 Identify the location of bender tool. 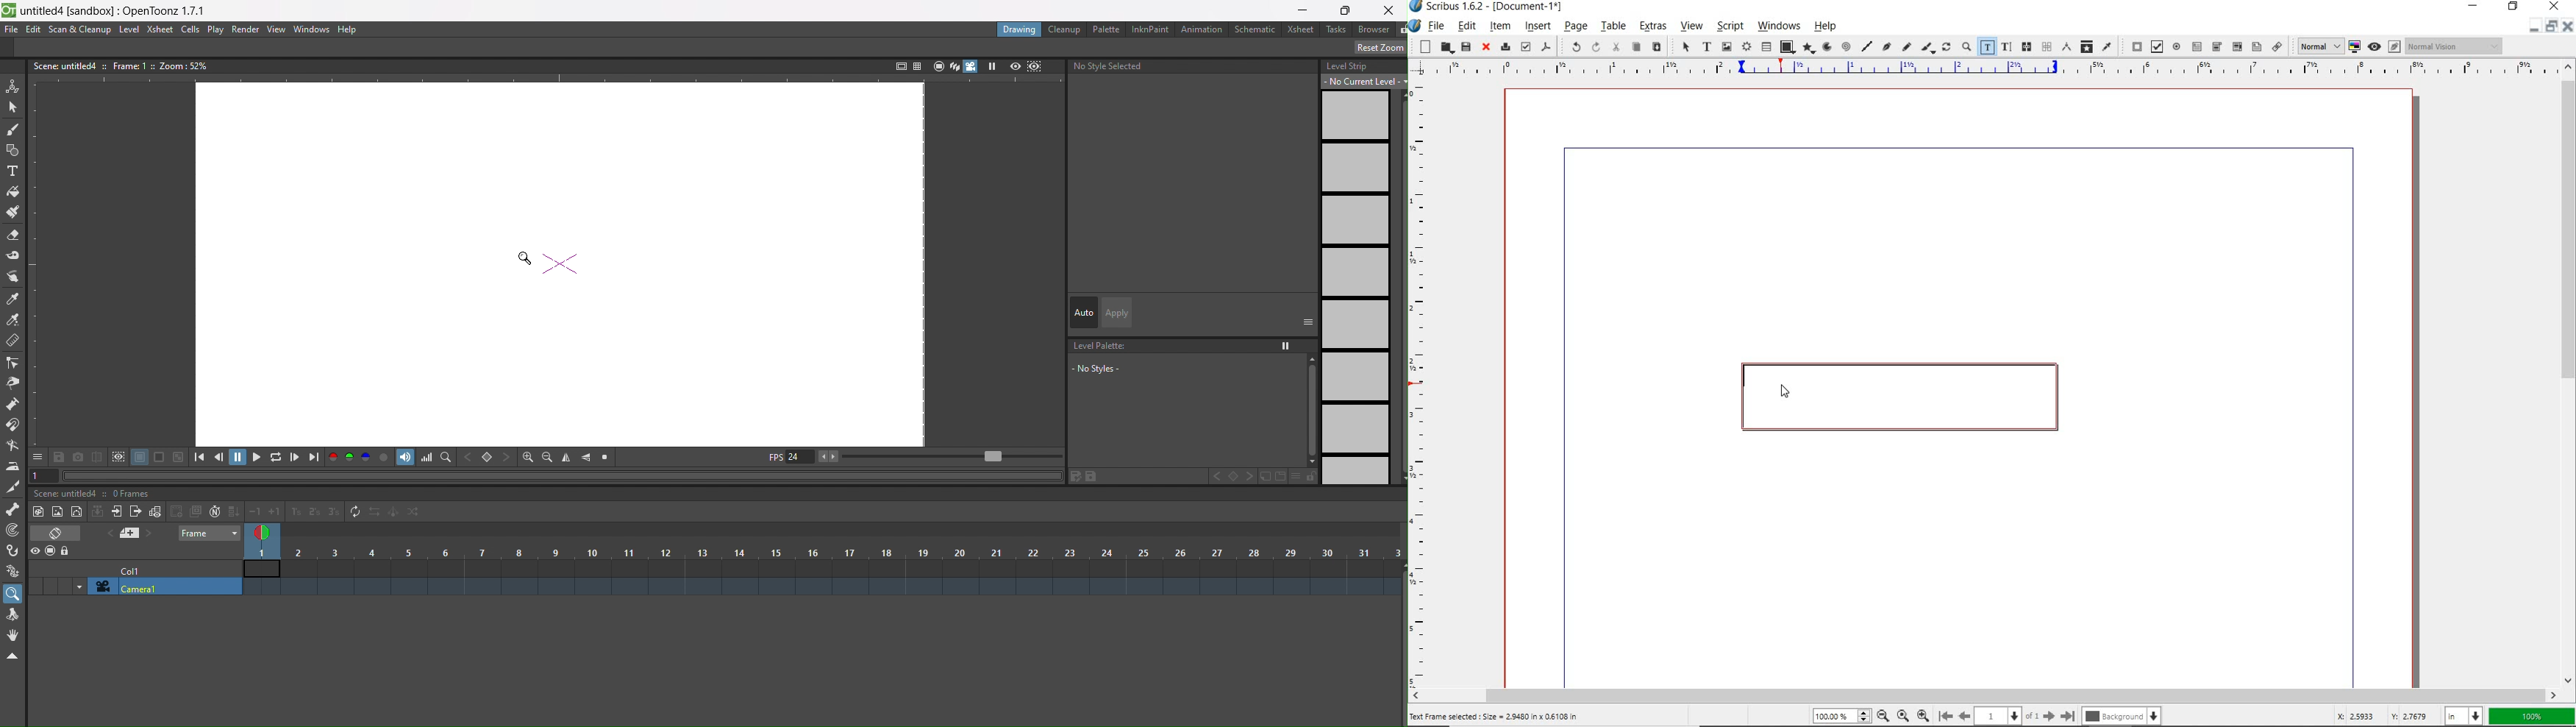
(15, 445).